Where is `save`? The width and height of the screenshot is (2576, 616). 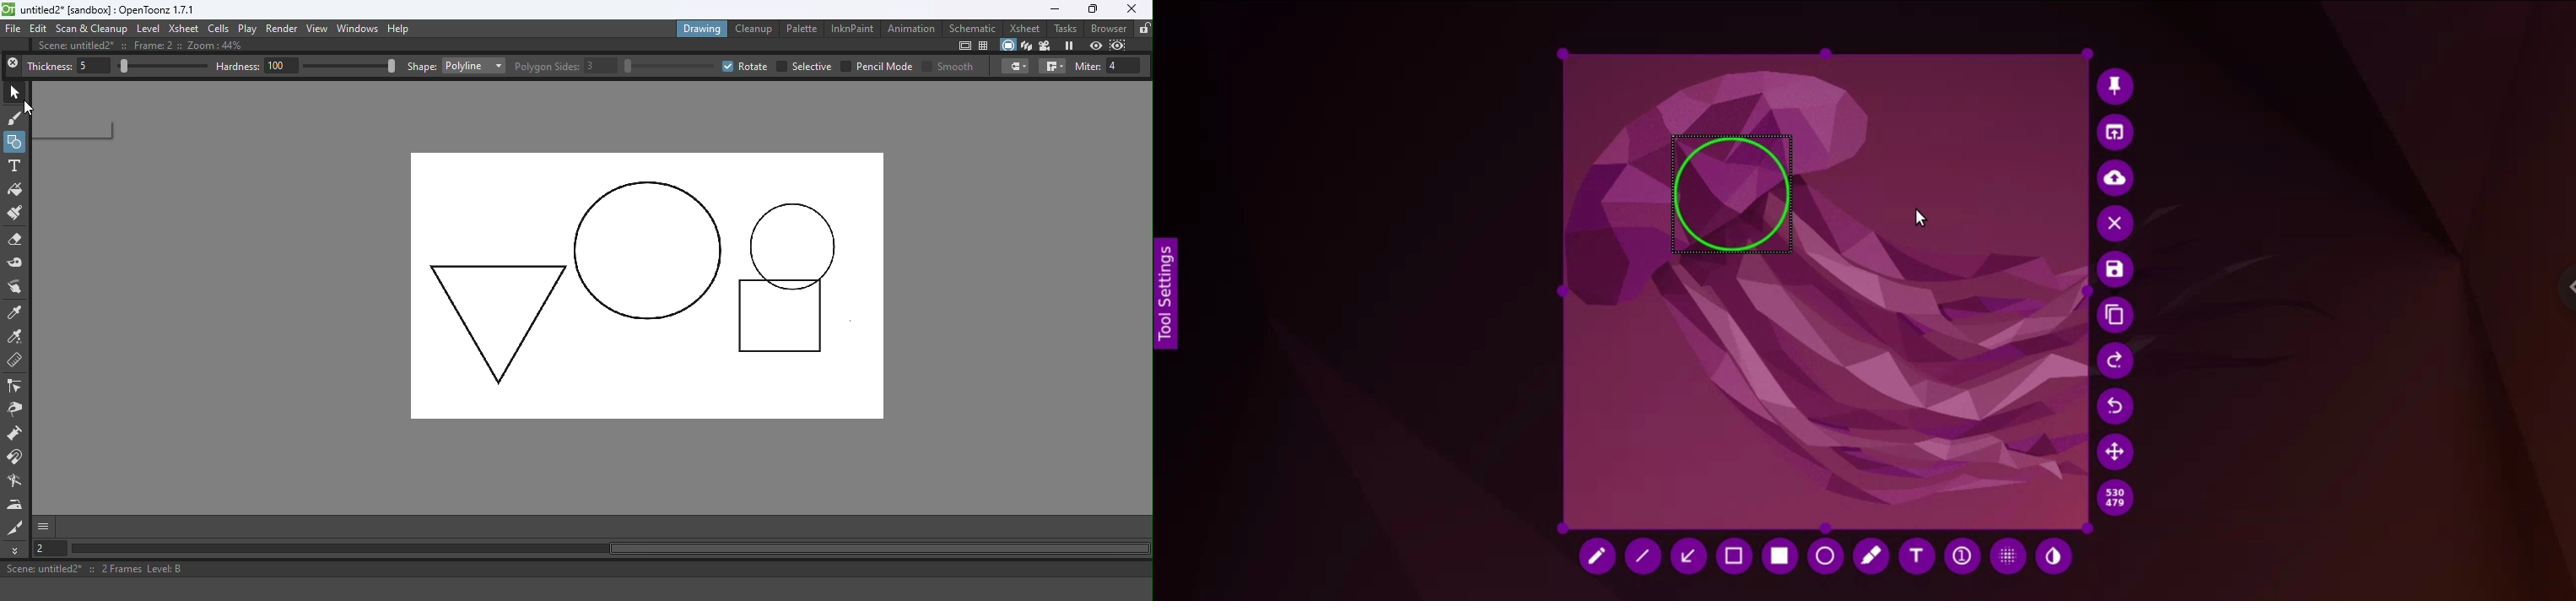 save is located at coordinates (2115, 269).